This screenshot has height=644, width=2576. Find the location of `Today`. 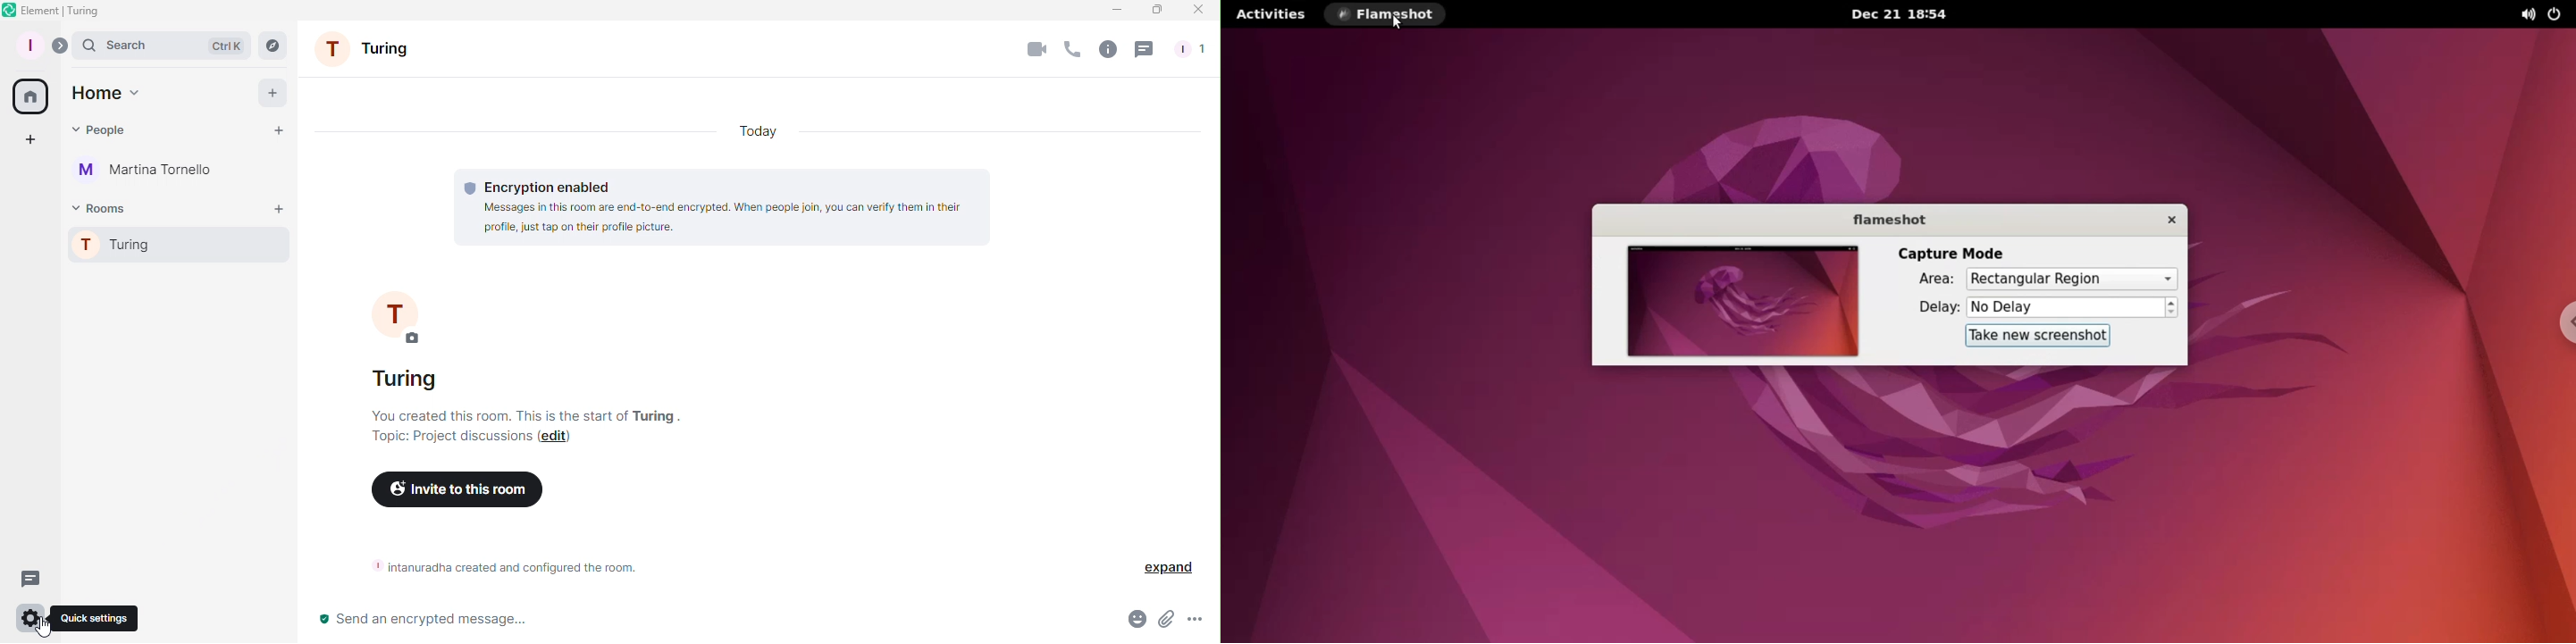

Today is located at coordinates (759, 132).